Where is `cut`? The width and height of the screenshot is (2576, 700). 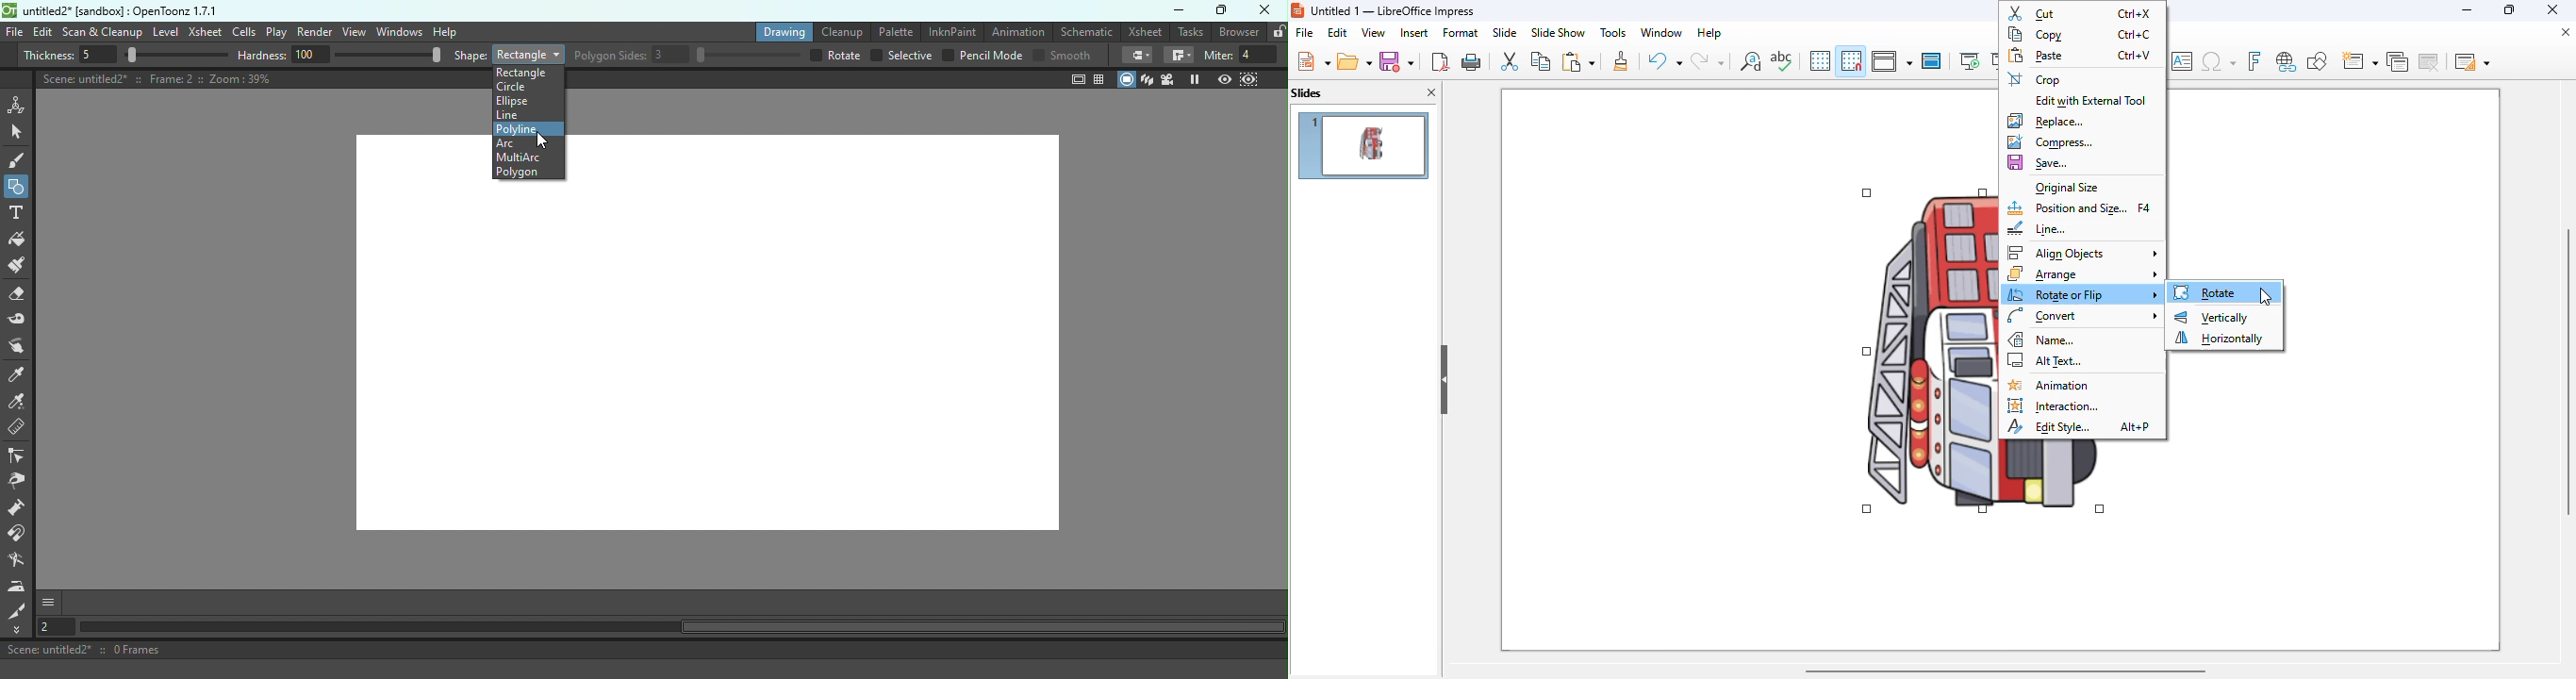
cut is located at coordinates (2083, 13).